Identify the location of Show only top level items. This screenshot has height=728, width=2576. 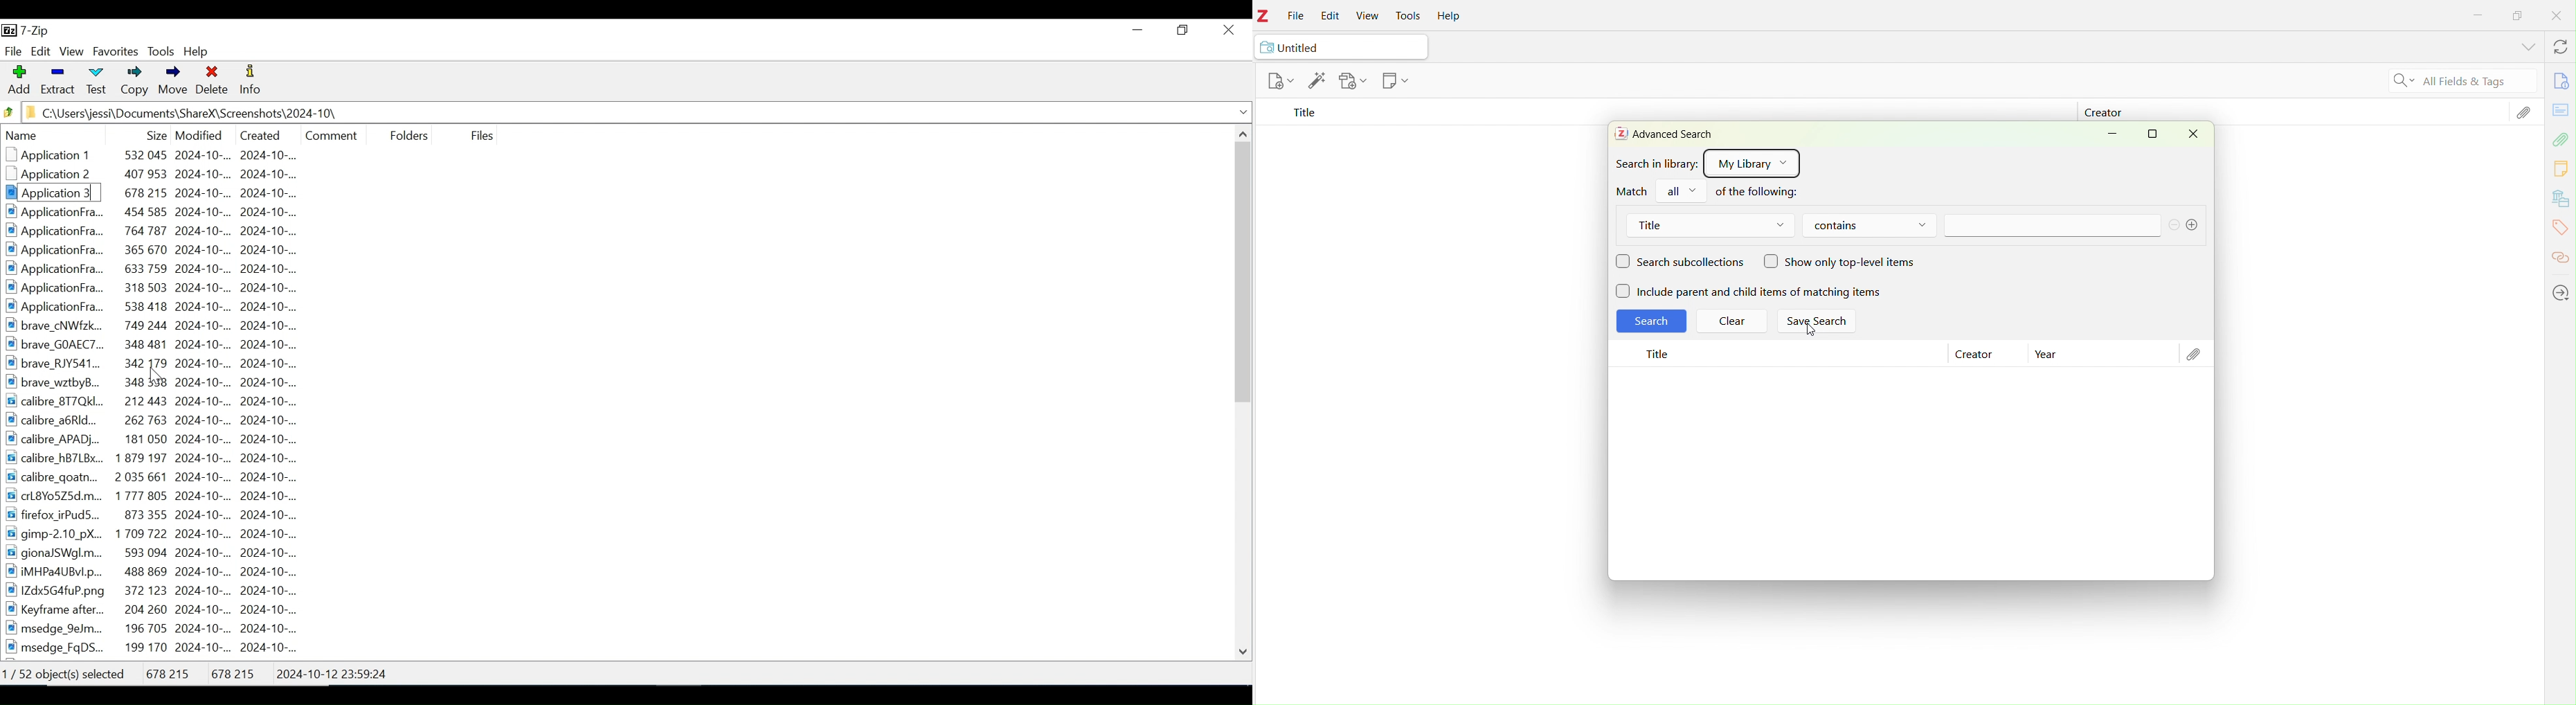
(1843, 263).